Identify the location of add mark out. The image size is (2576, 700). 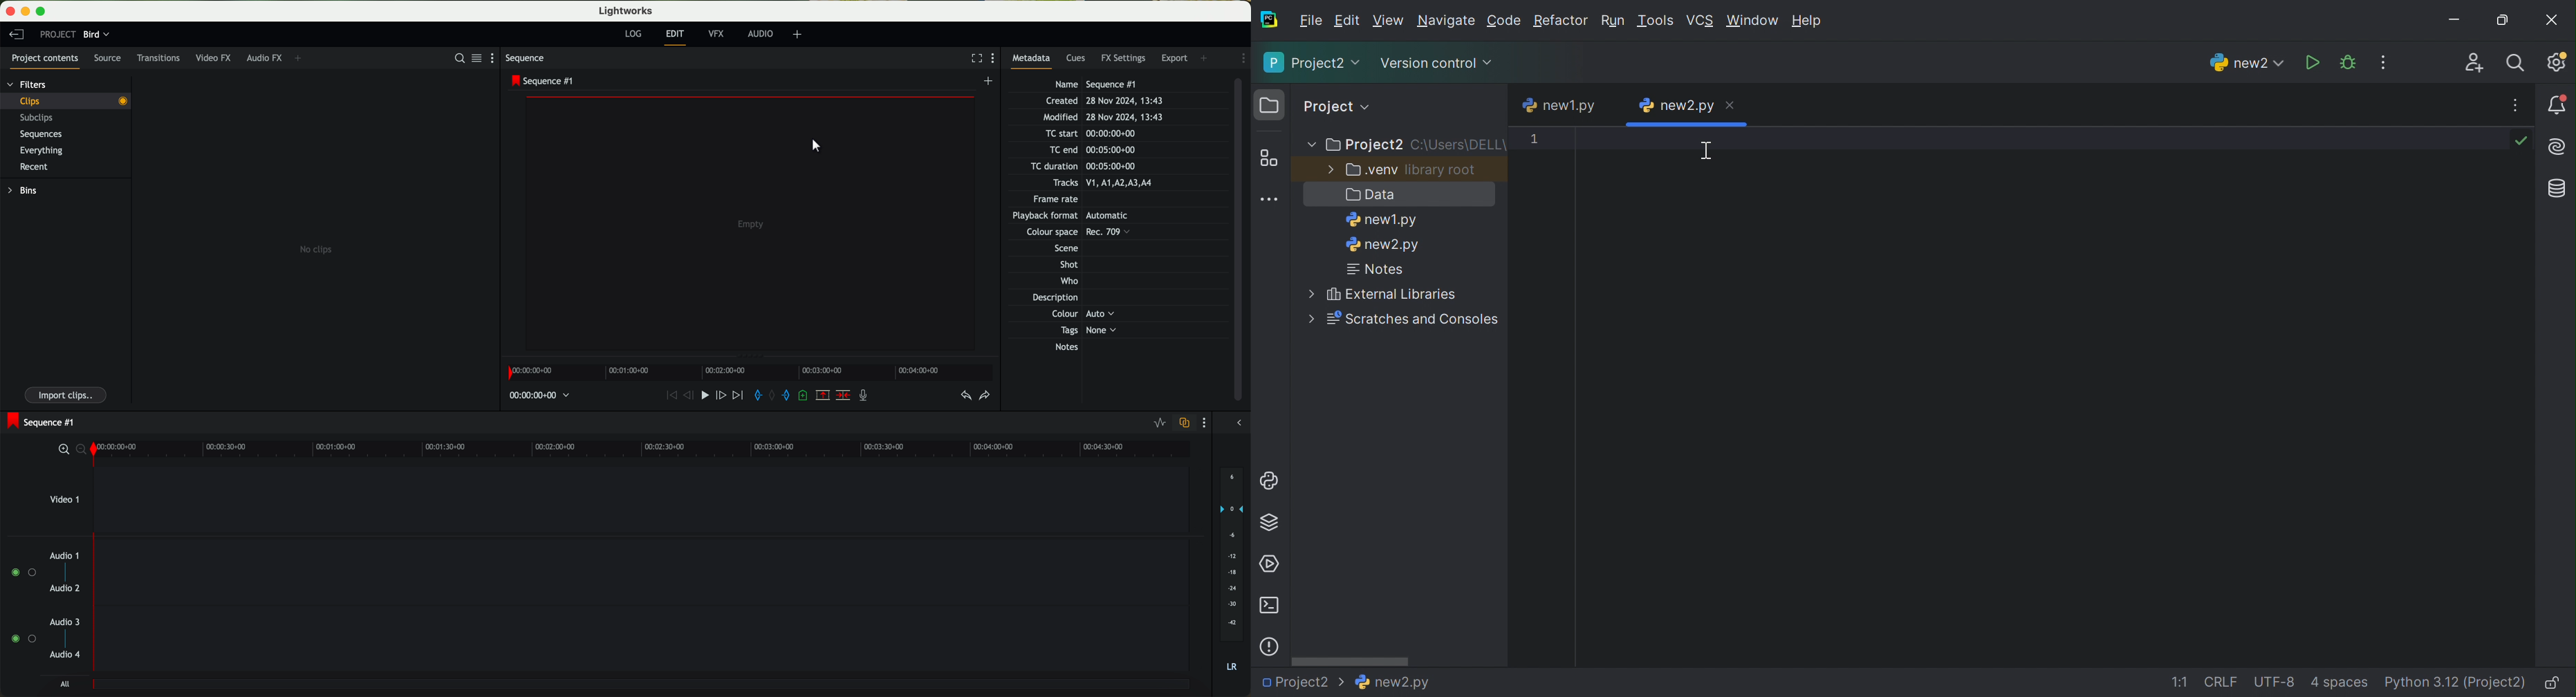
(790, 397).